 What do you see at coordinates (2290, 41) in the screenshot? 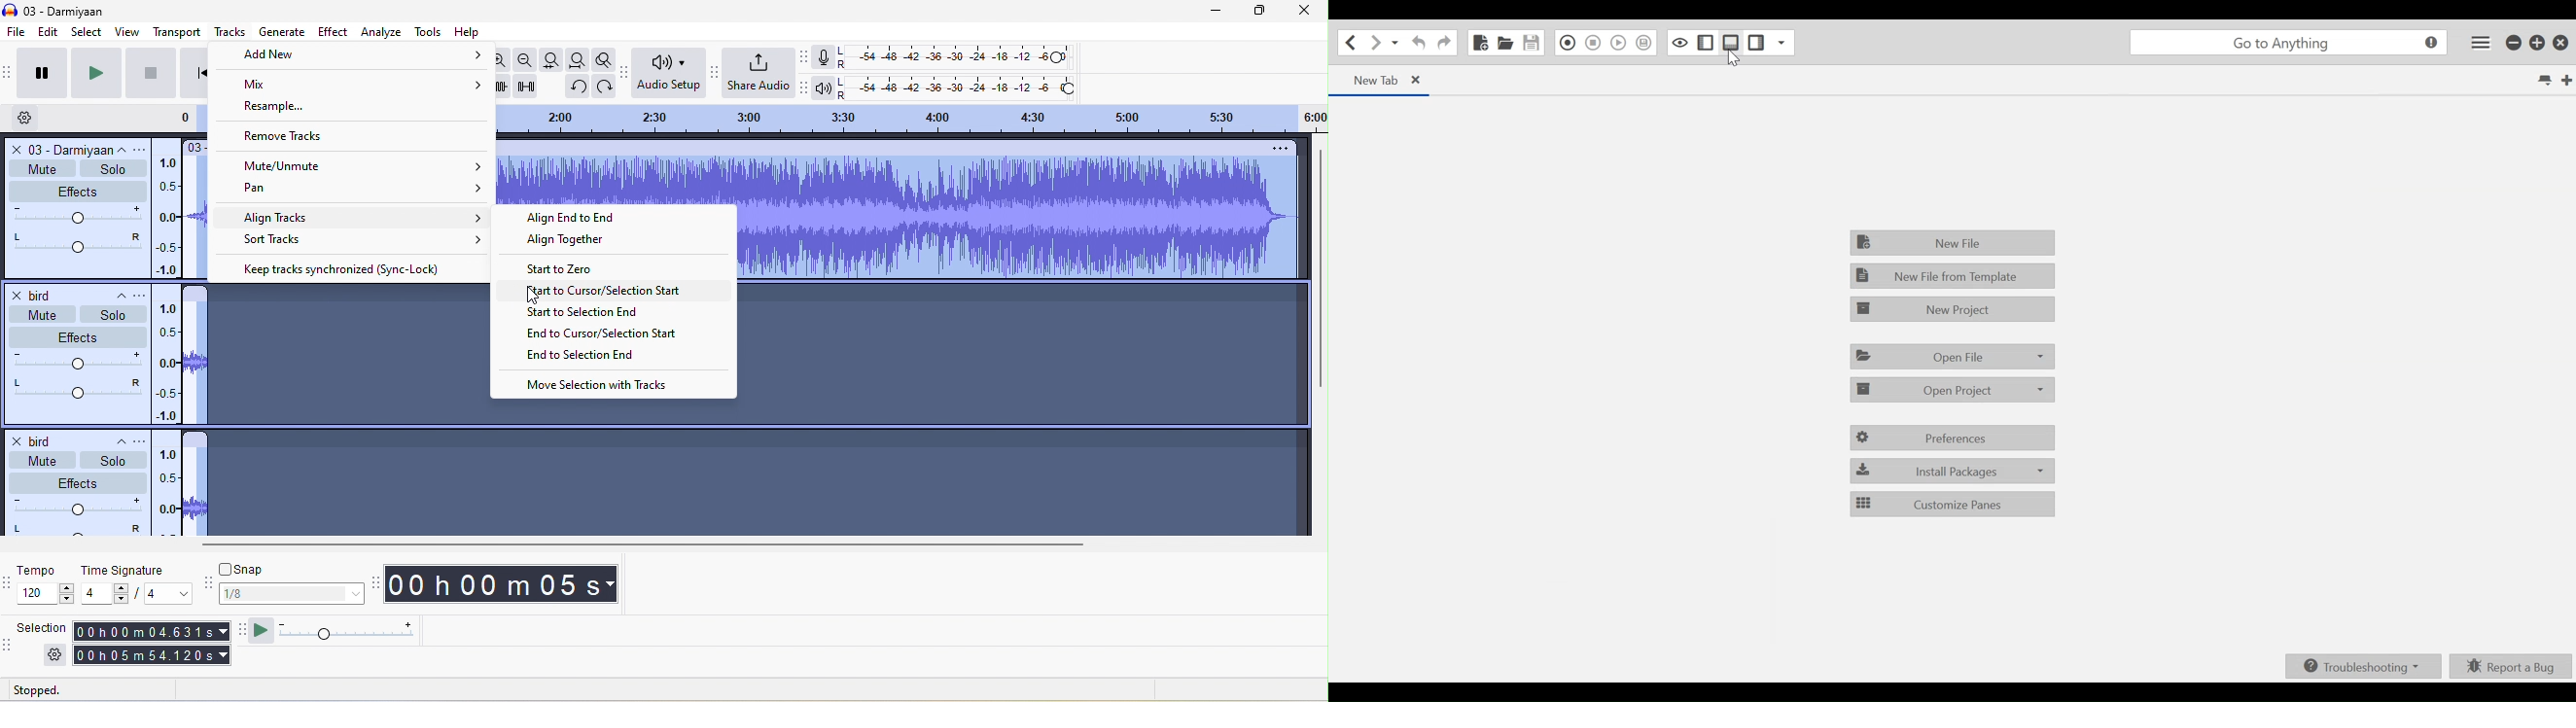
I see `Search` at bounding box center [2290, 41].